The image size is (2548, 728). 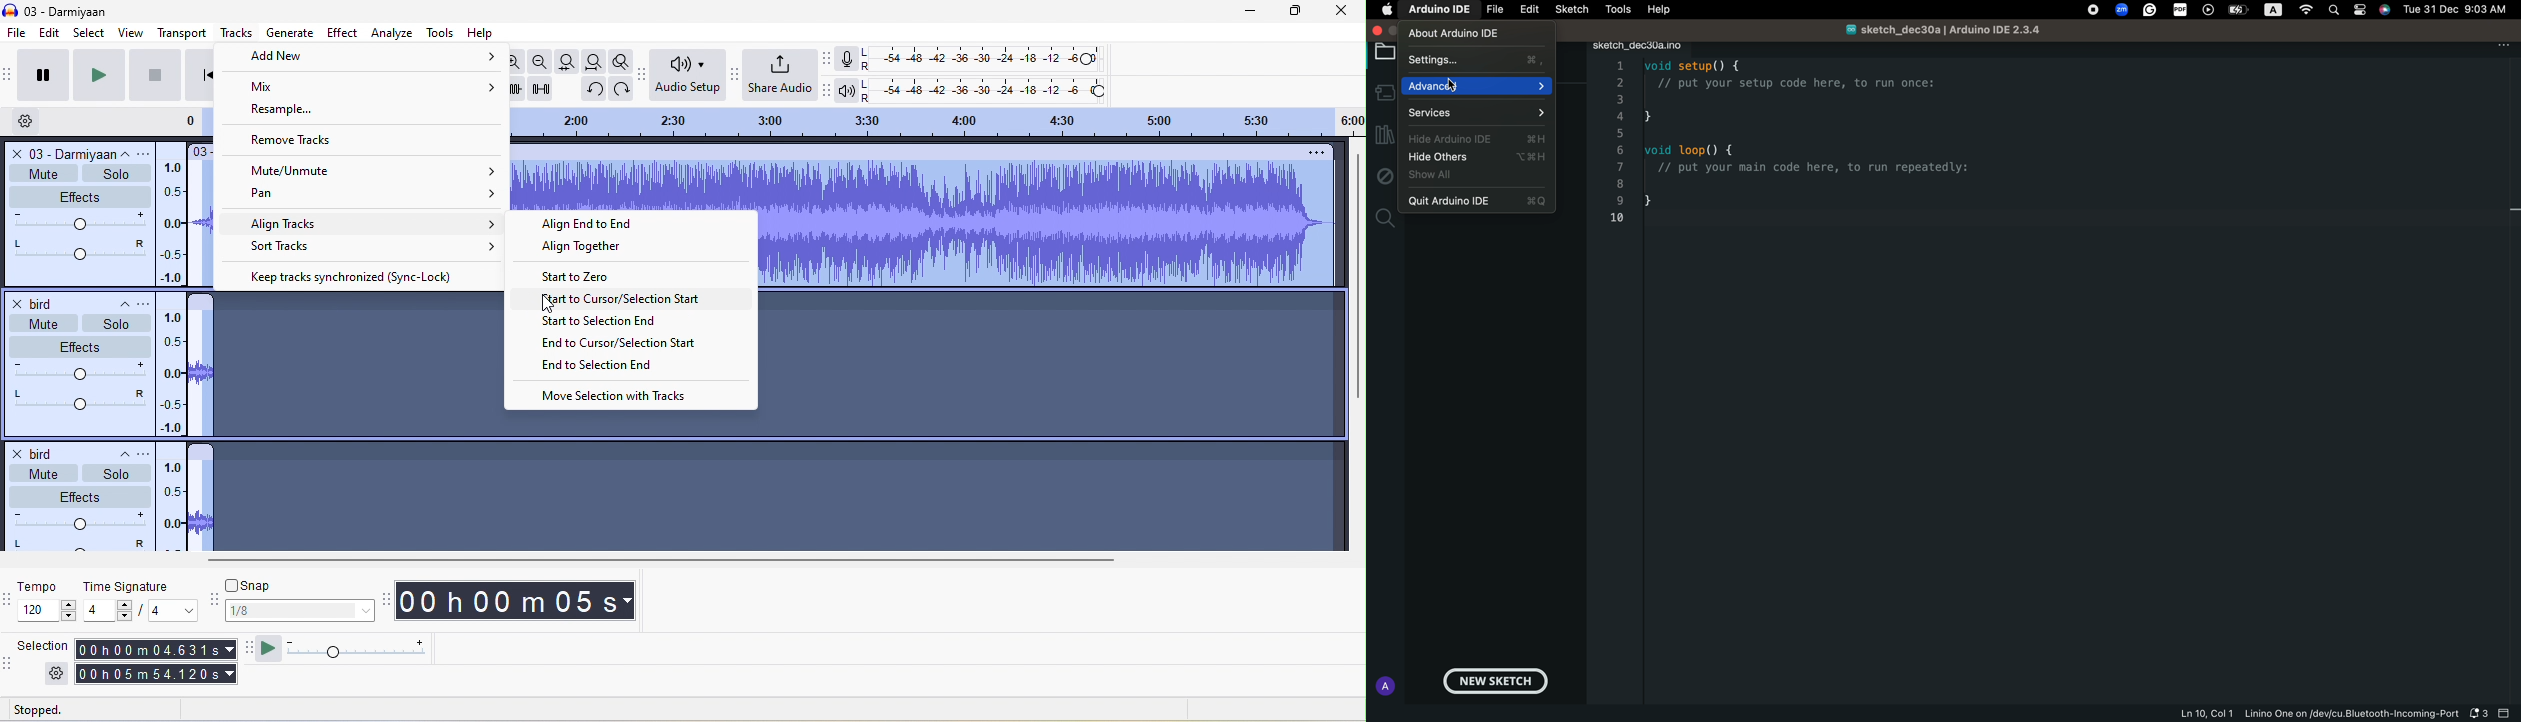 What do you see at coordinates (117, 301) in the screenshot?
I see `collapse` at bounding box center [117, 301].